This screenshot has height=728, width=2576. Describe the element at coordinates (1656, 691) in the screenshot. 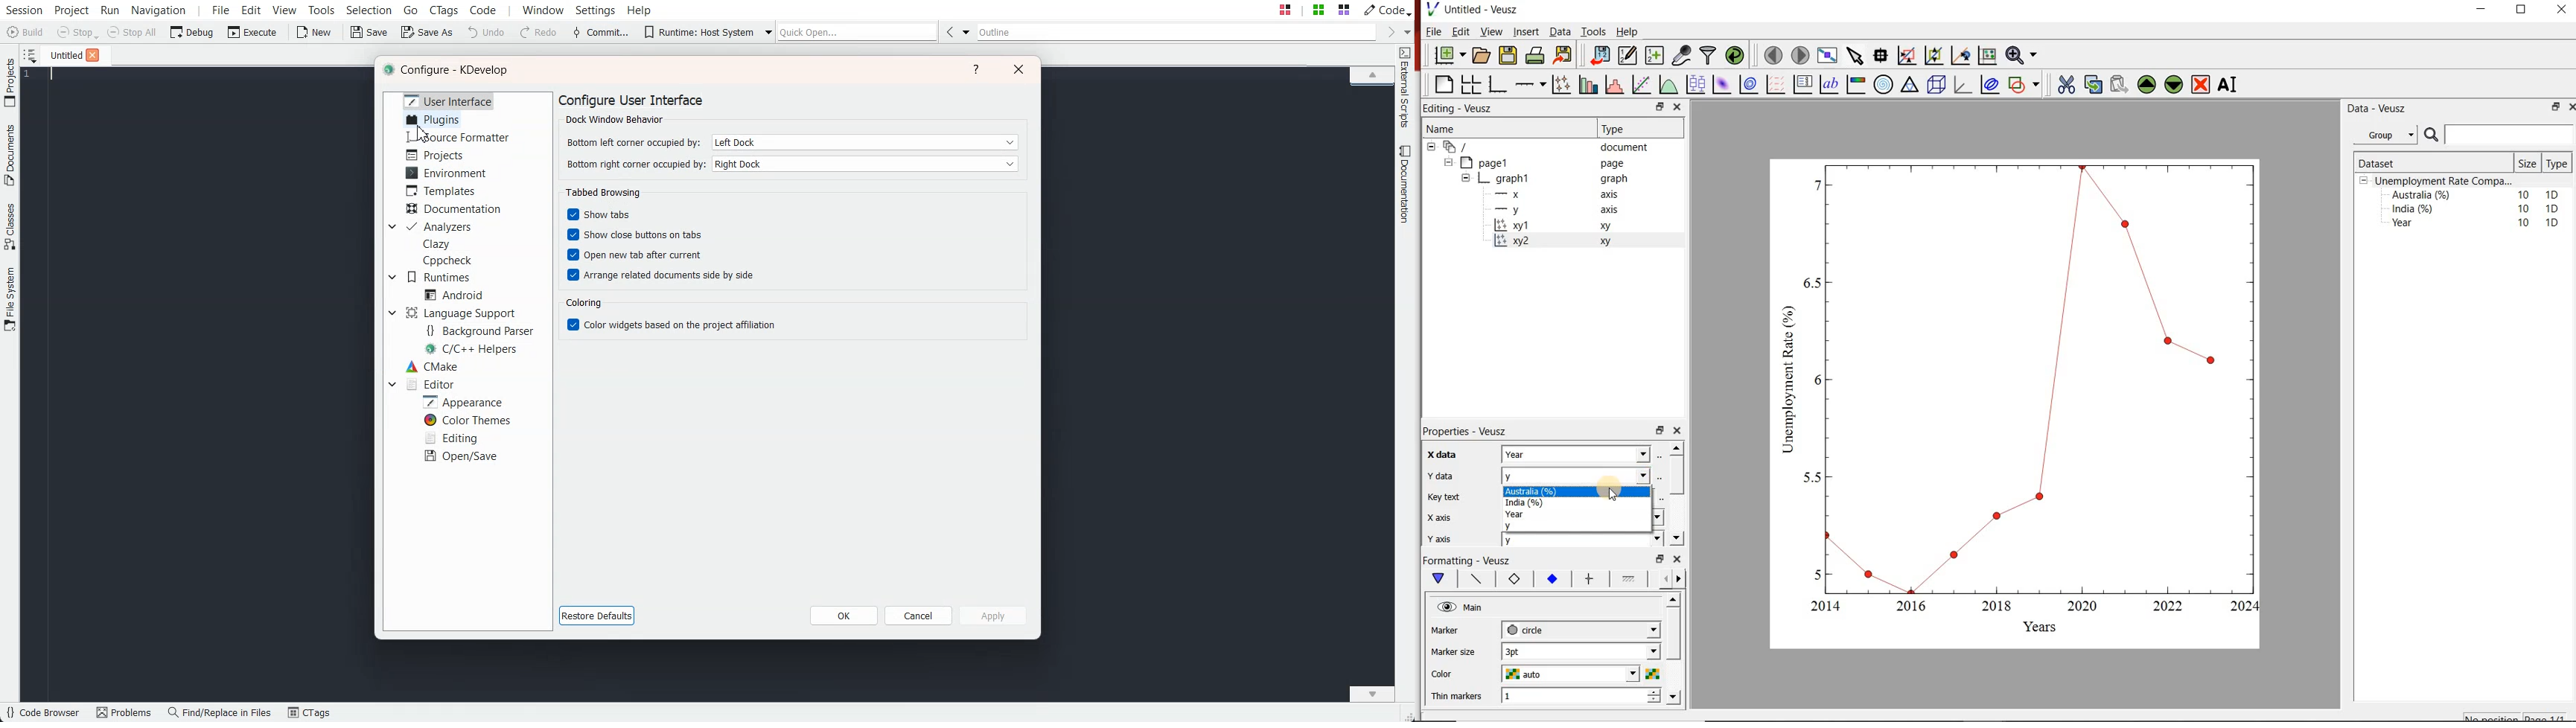

I see `increase` at that location.